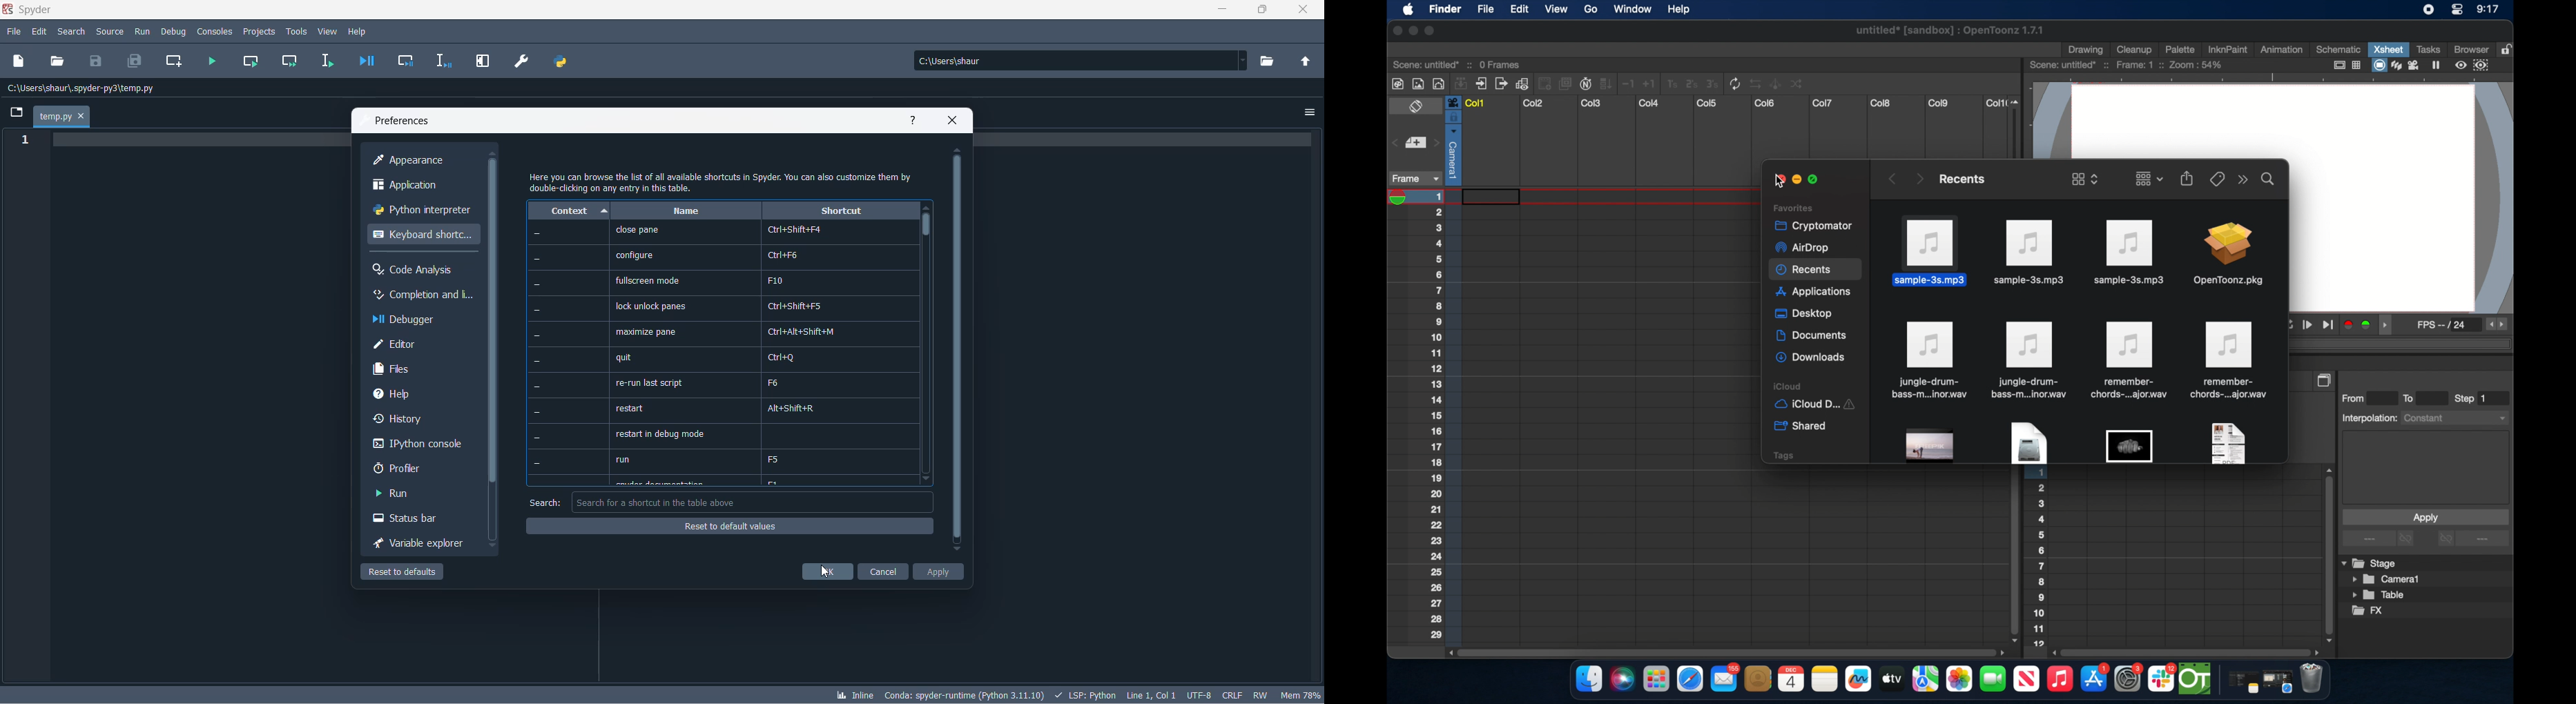  I want to click on scrollbar, so click(496, 322).